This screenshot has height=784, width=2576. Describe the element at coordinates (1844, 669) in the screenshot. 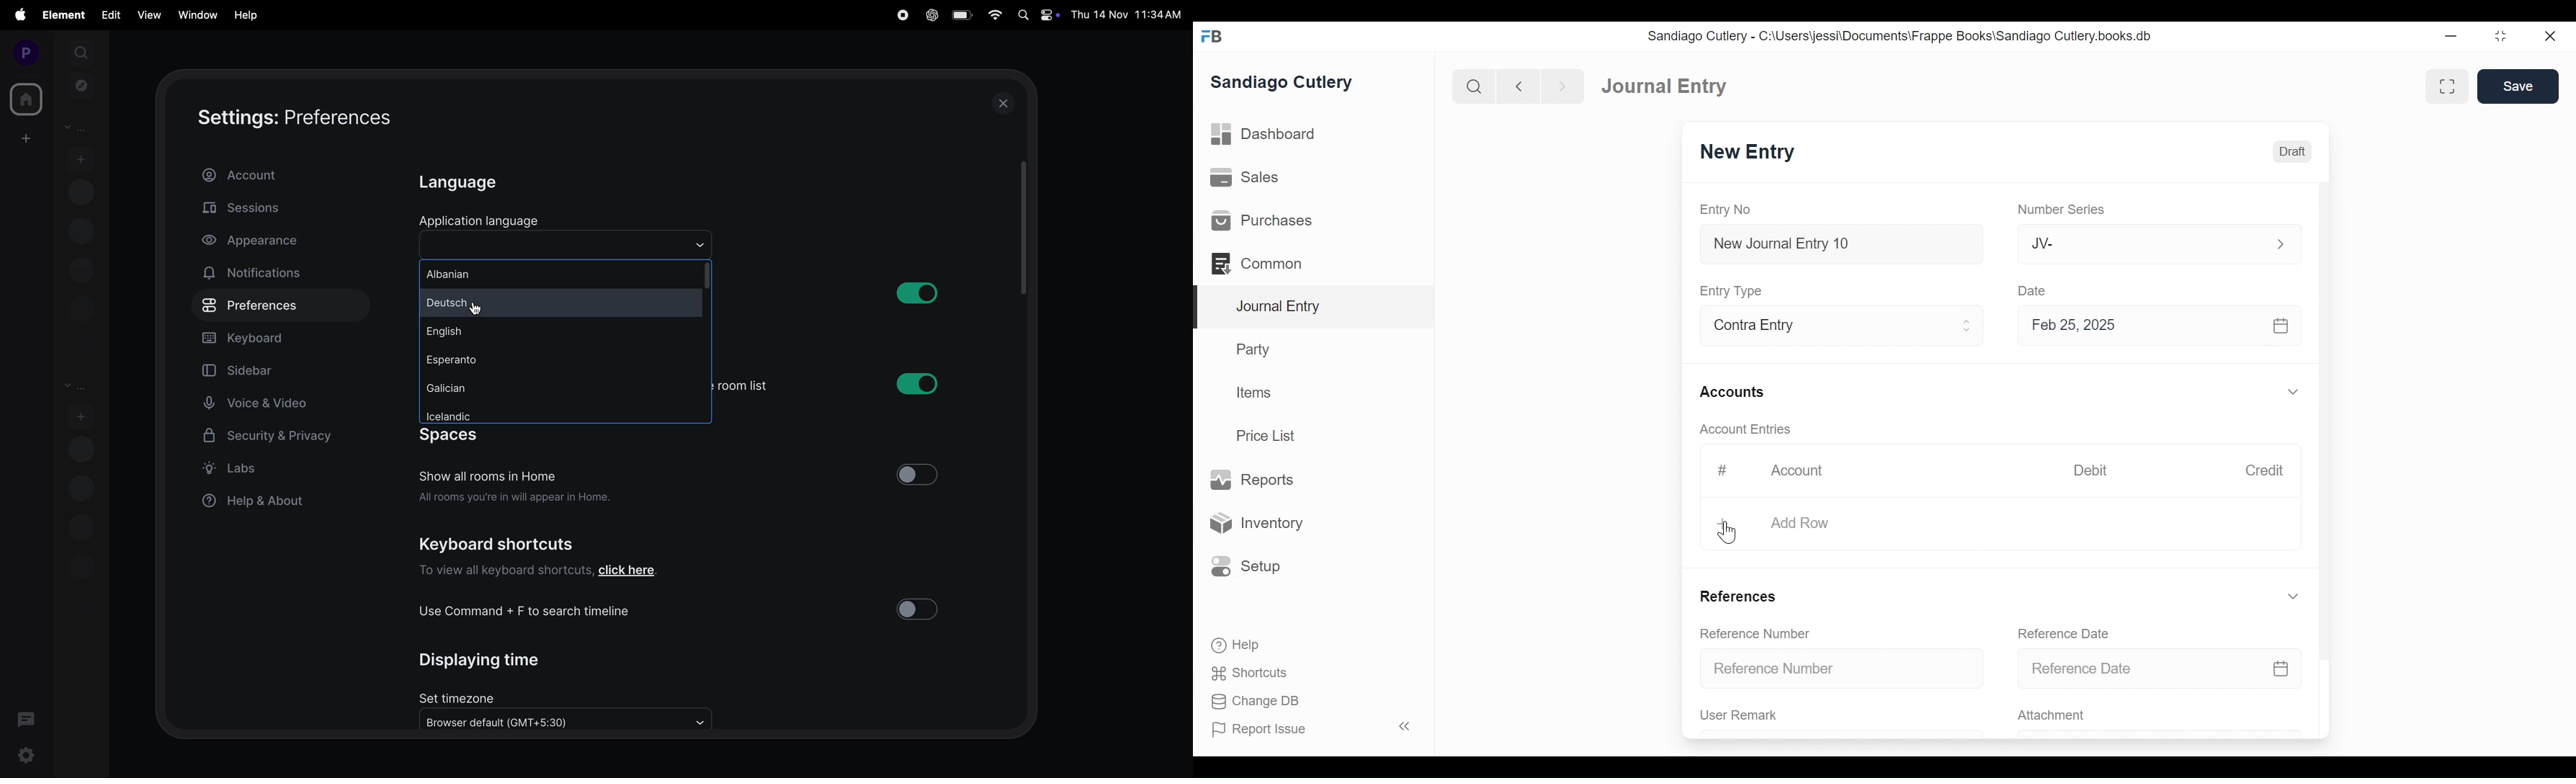

I see `Reference Number` at that location.